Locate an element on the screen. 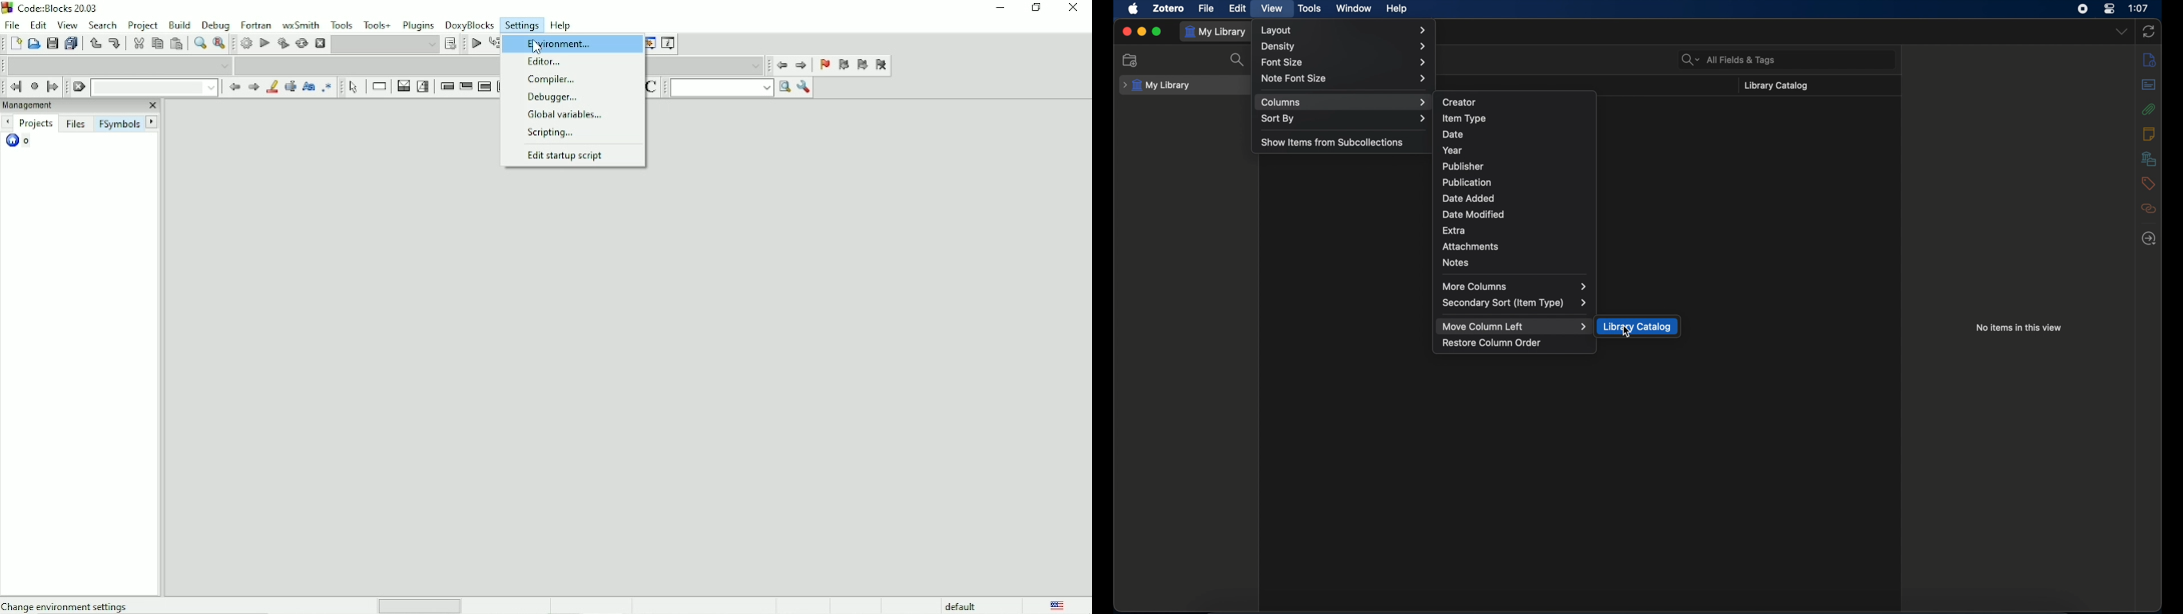 This screenshot has width=2184, height=616. Redo is located at coordinates (115, 43).